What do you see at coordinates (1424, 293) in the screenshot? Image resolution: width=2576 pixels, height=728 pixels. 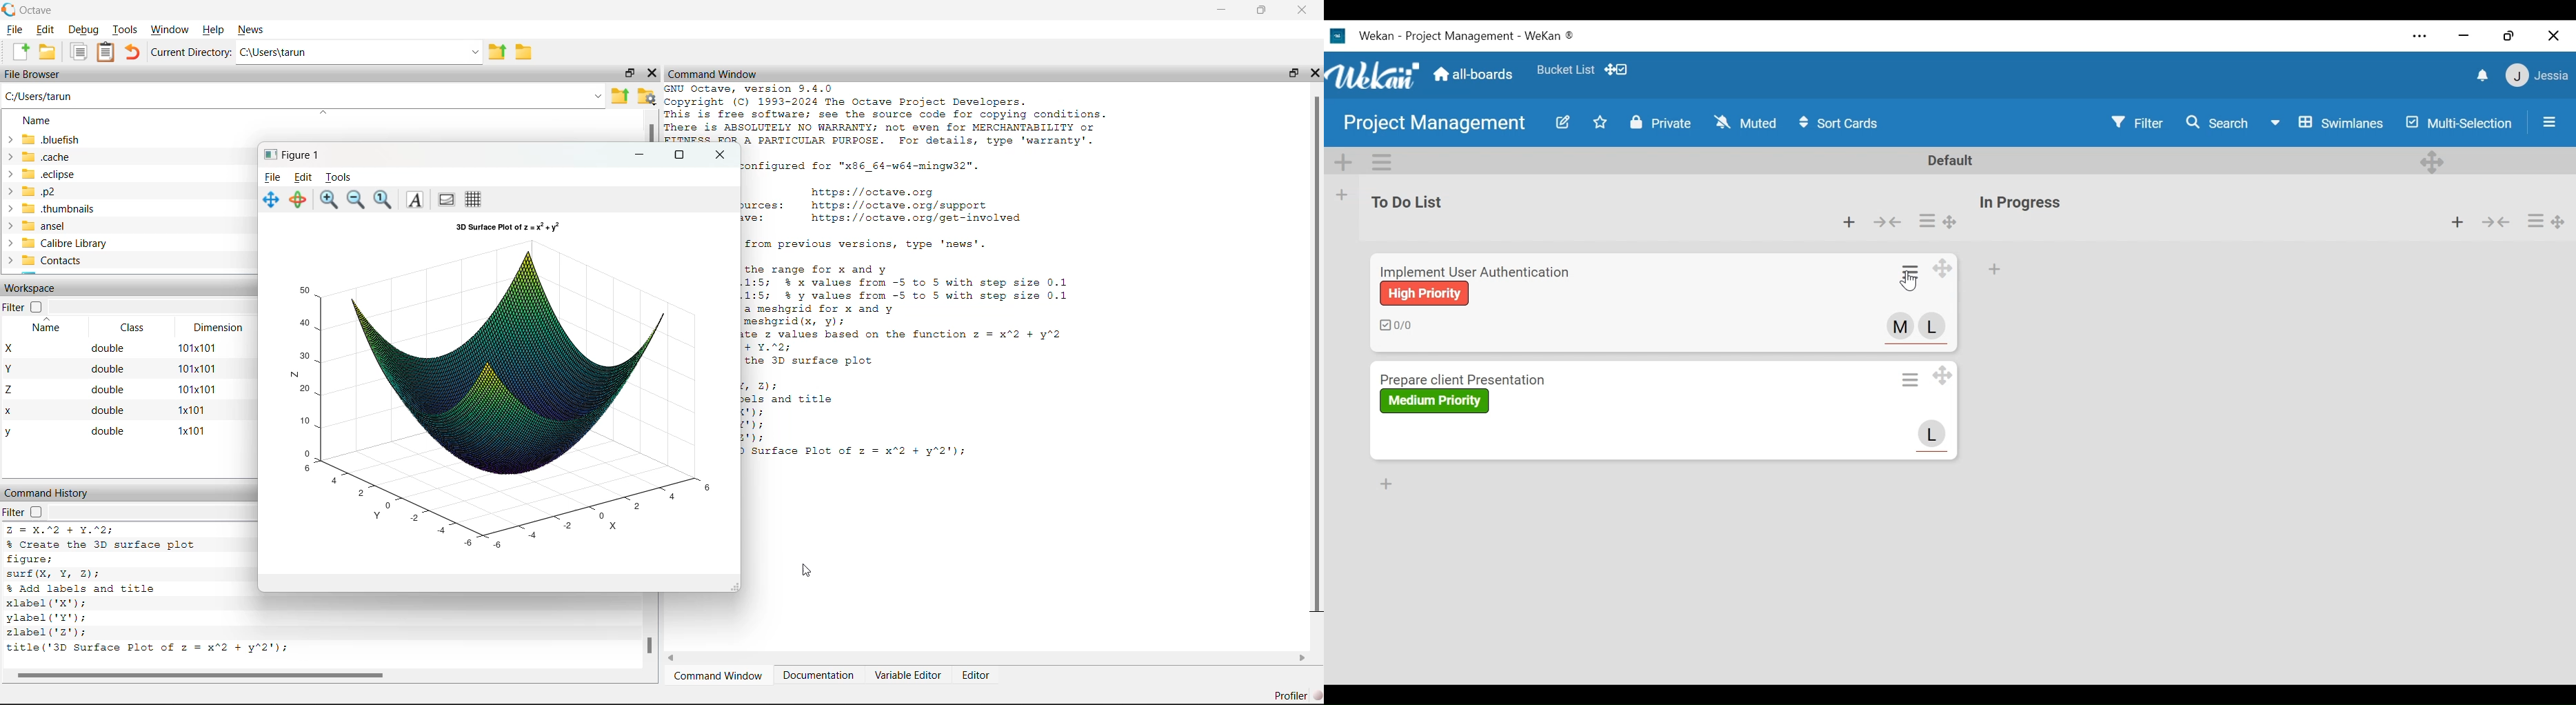 I see `Label` at bounding box center [1424, 293].